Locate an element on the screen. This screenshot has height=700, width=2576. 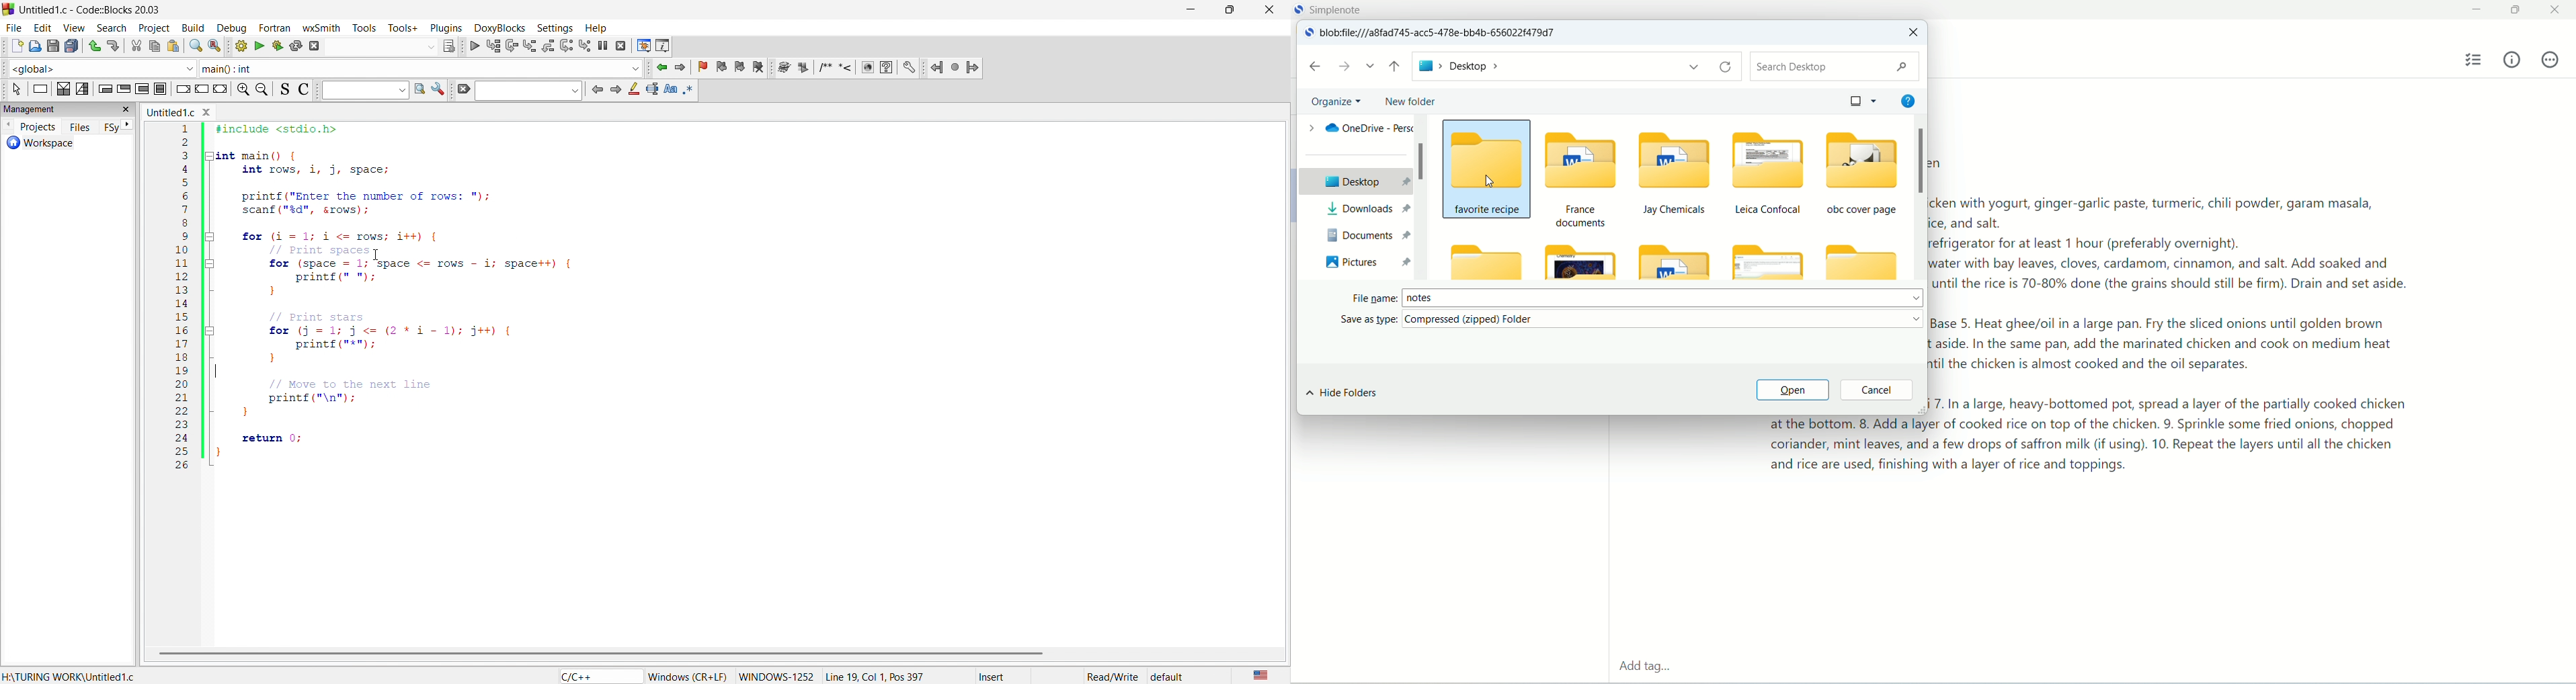
previous bookmark is located at coordinates (723, 65).